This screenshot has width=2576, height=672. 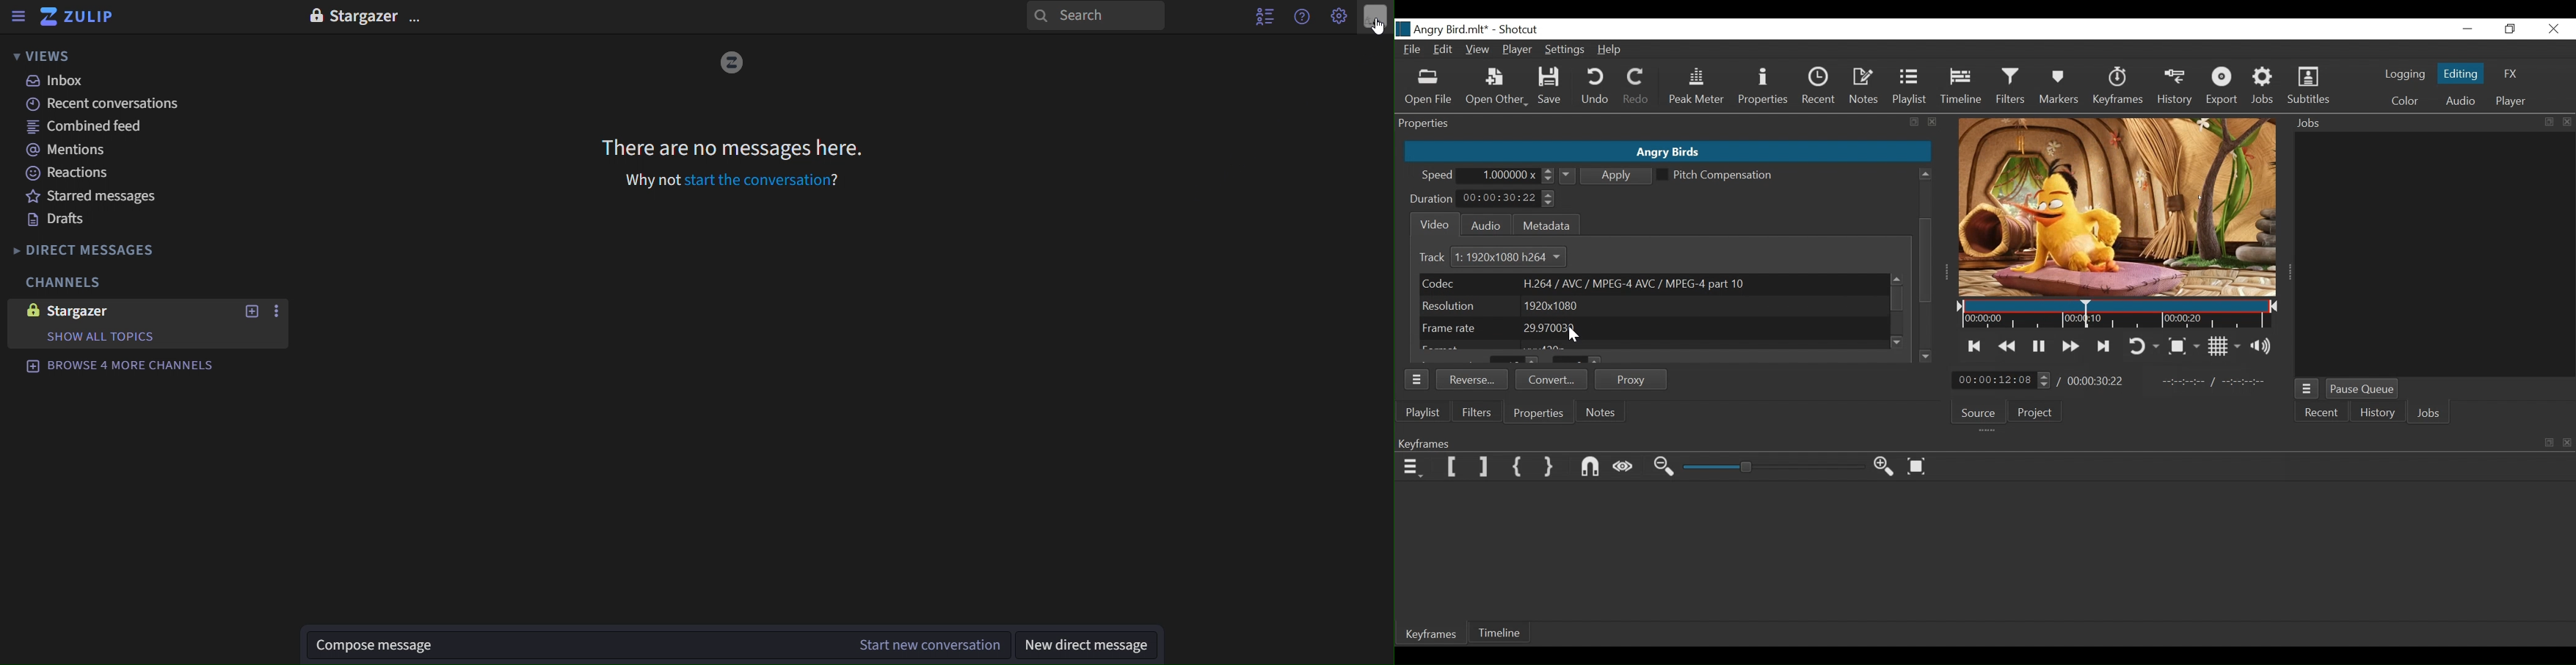 I want to click on Insertion cursor, so click(x=2083, y=314).